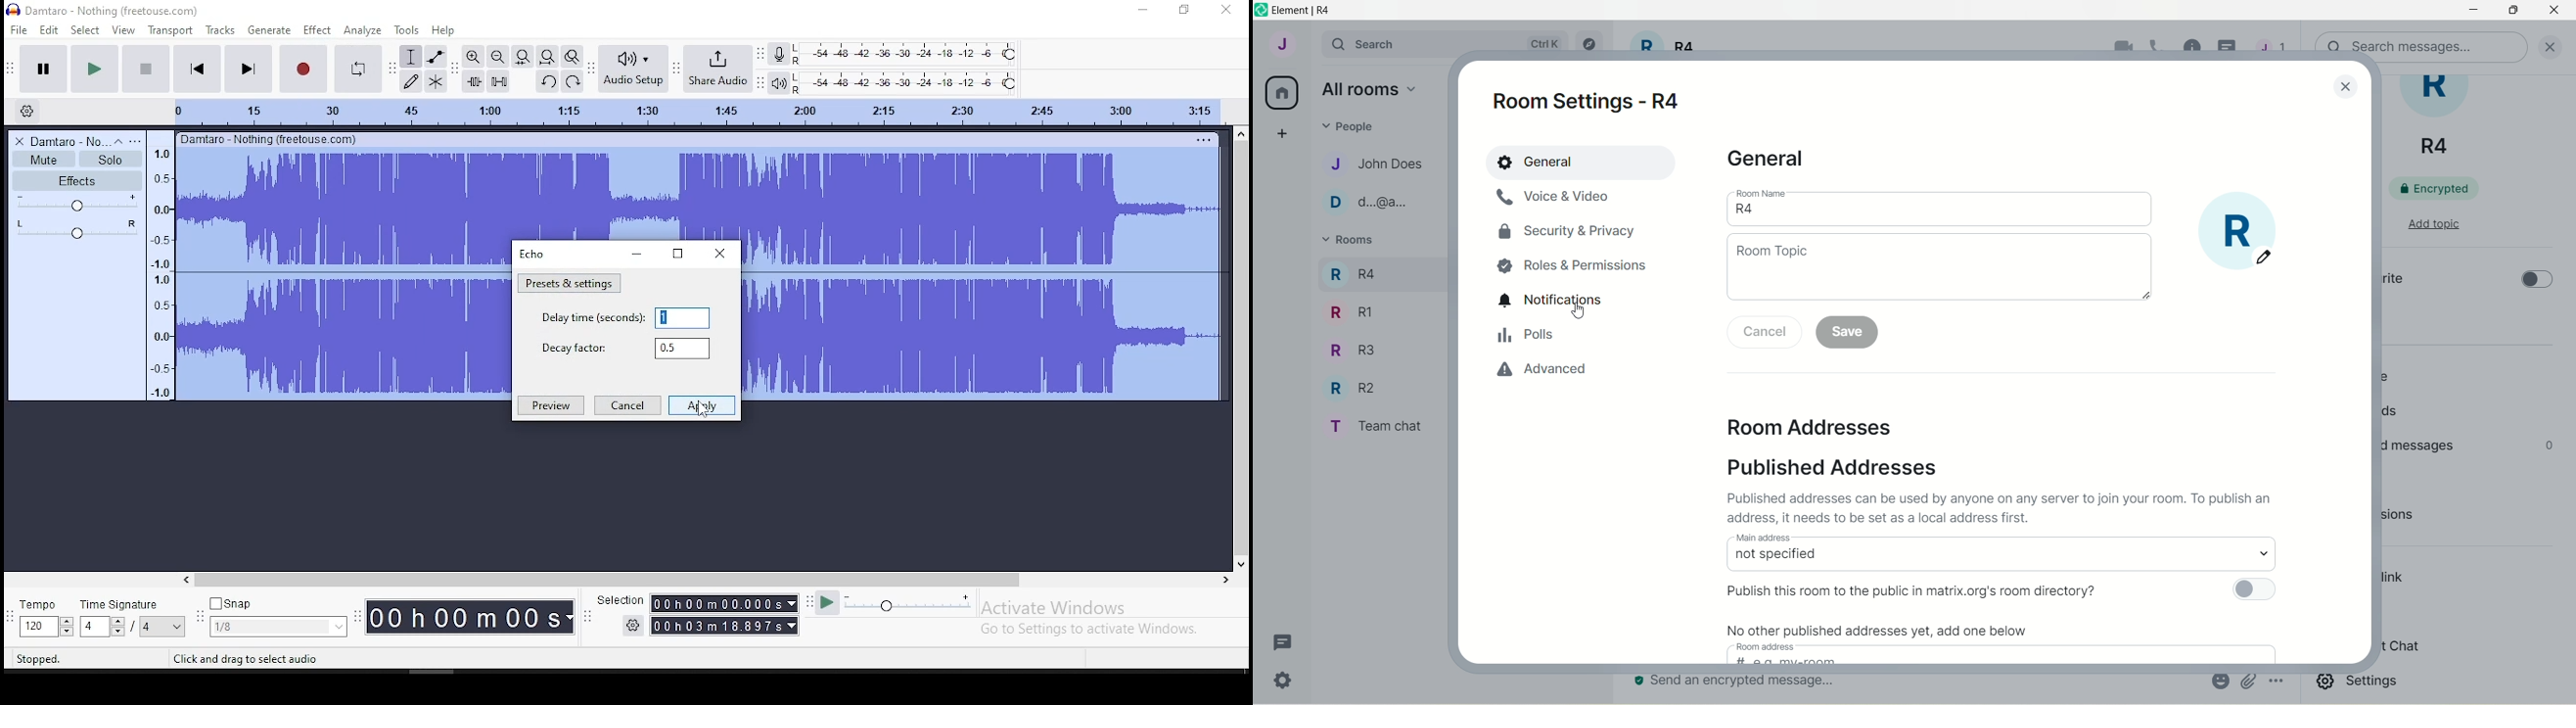 This screenshot has width=2576, height=728. I want to click on collapse, so click(120, 140).